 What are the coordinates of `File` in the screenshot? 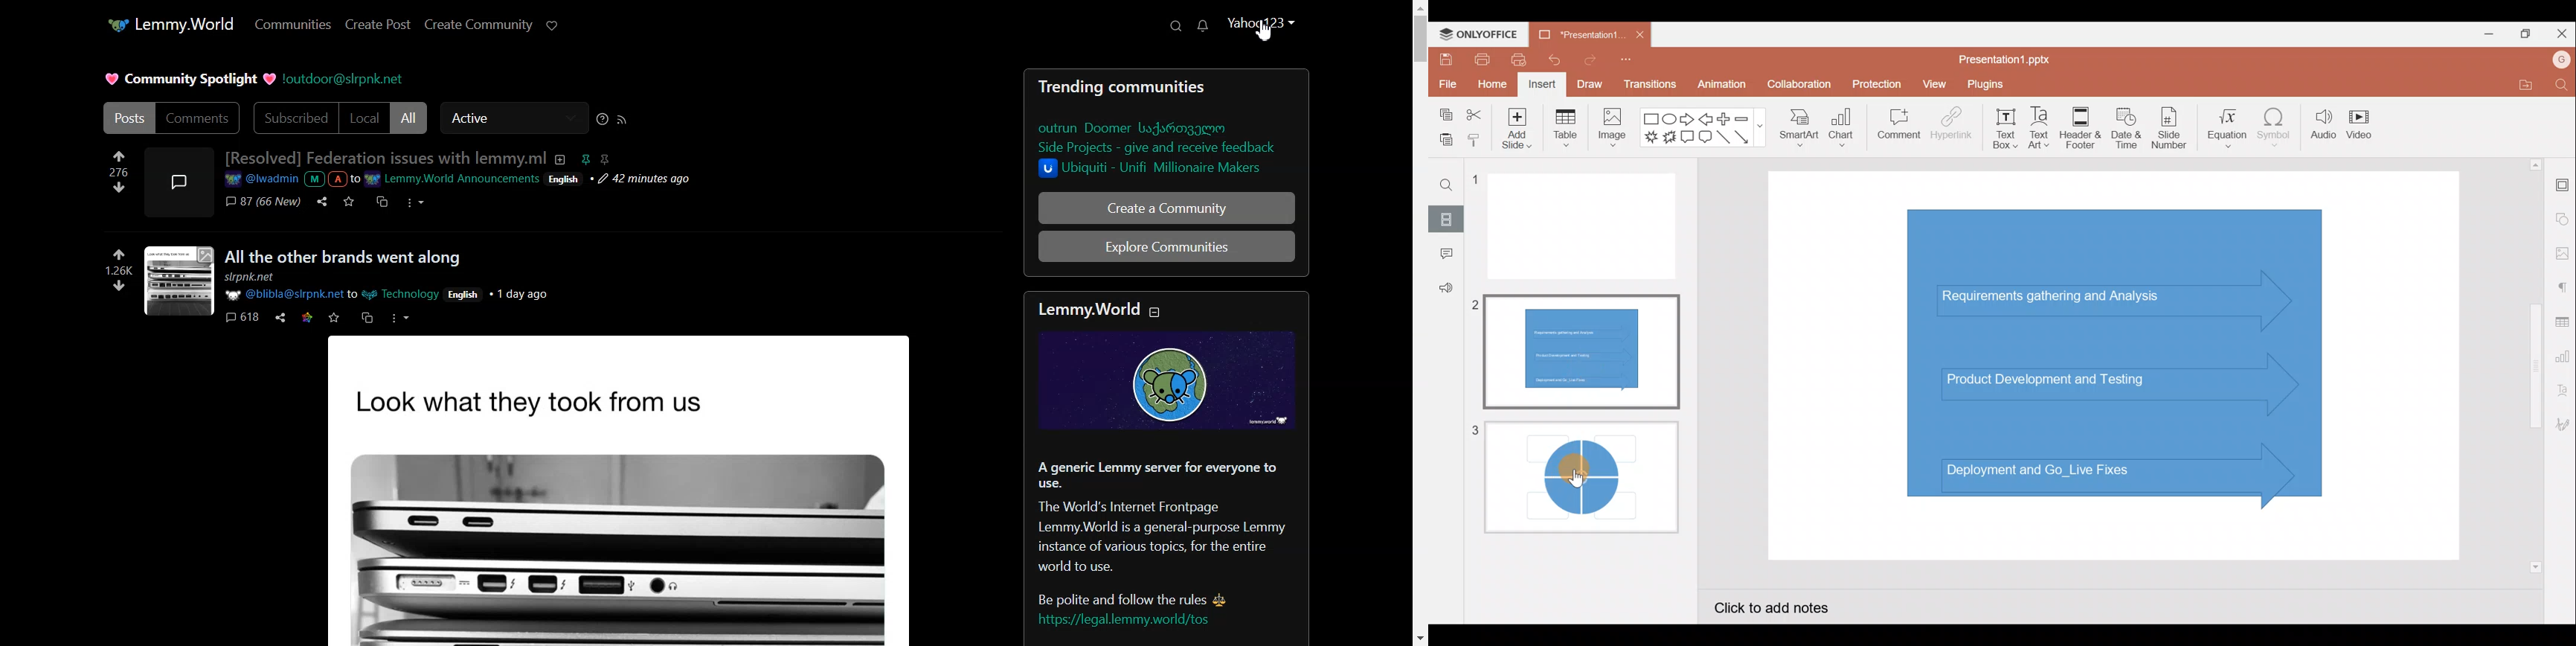 It's located at (1446, 84).